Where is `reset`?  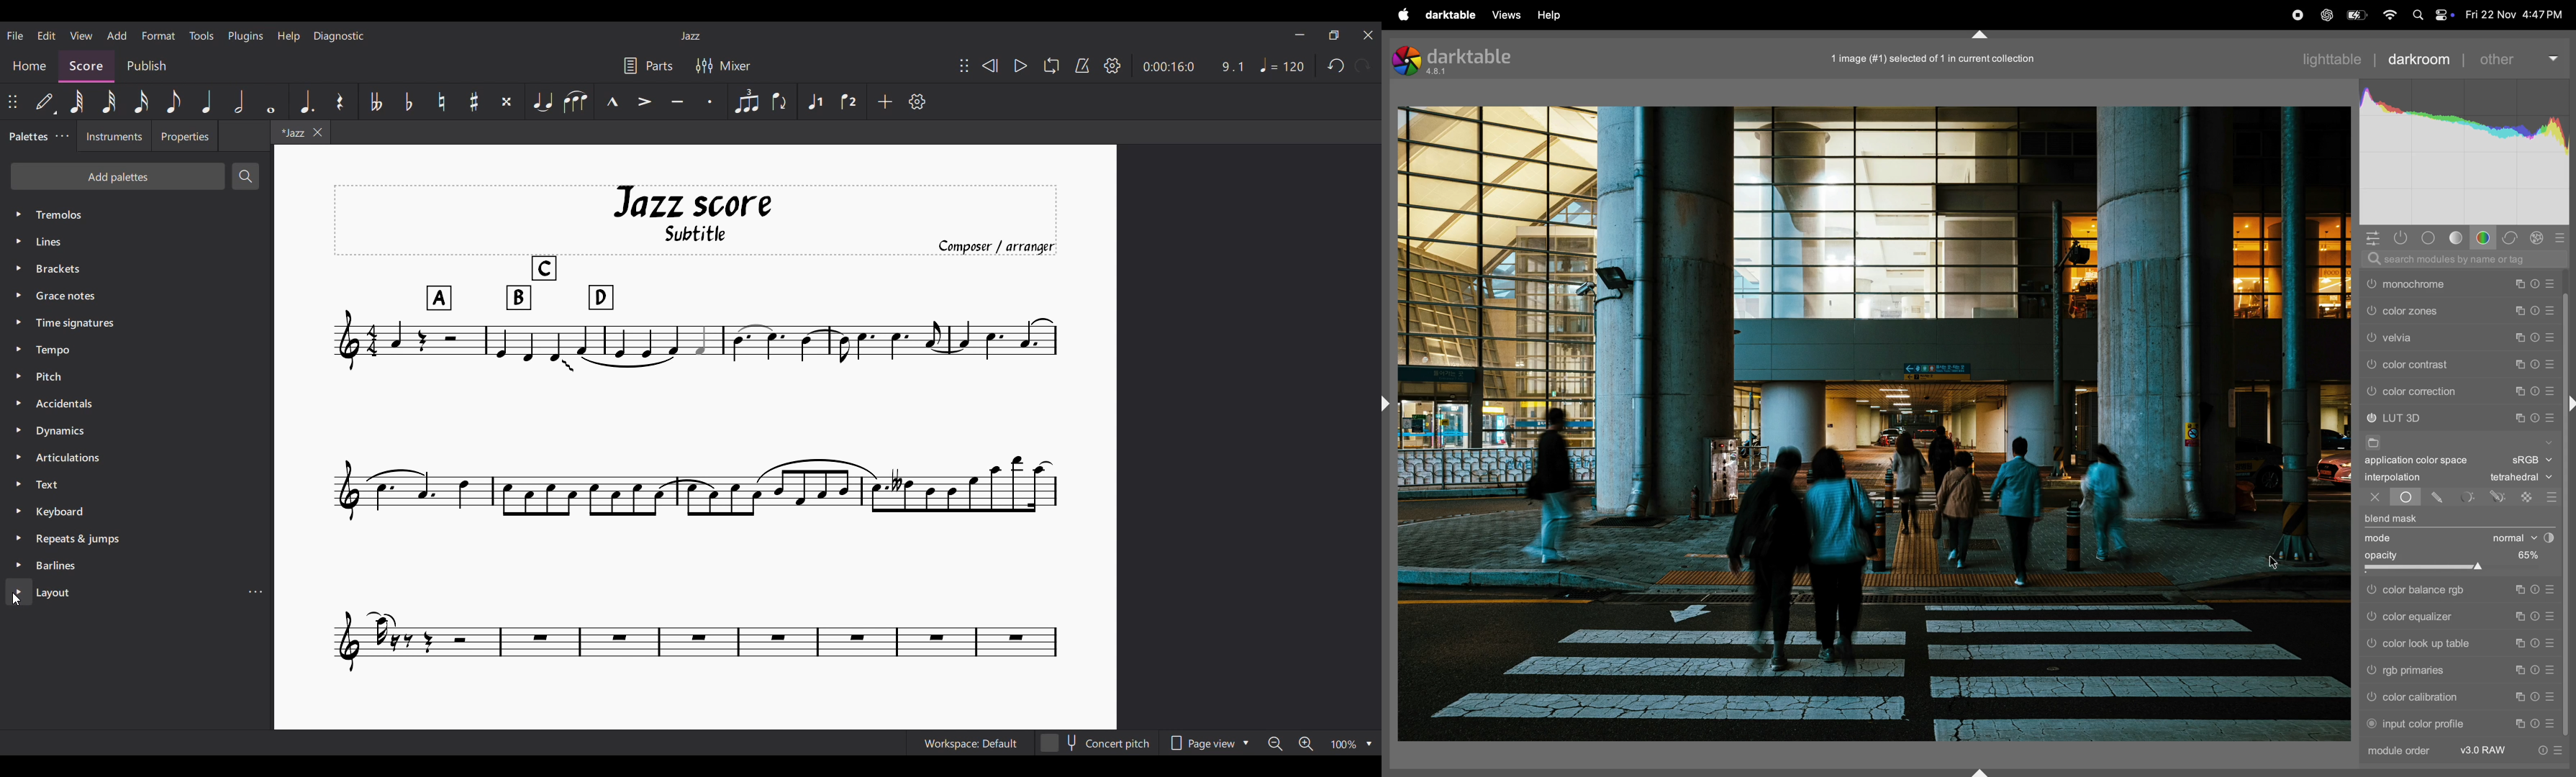
reset is located at coordinates (2537, 361).